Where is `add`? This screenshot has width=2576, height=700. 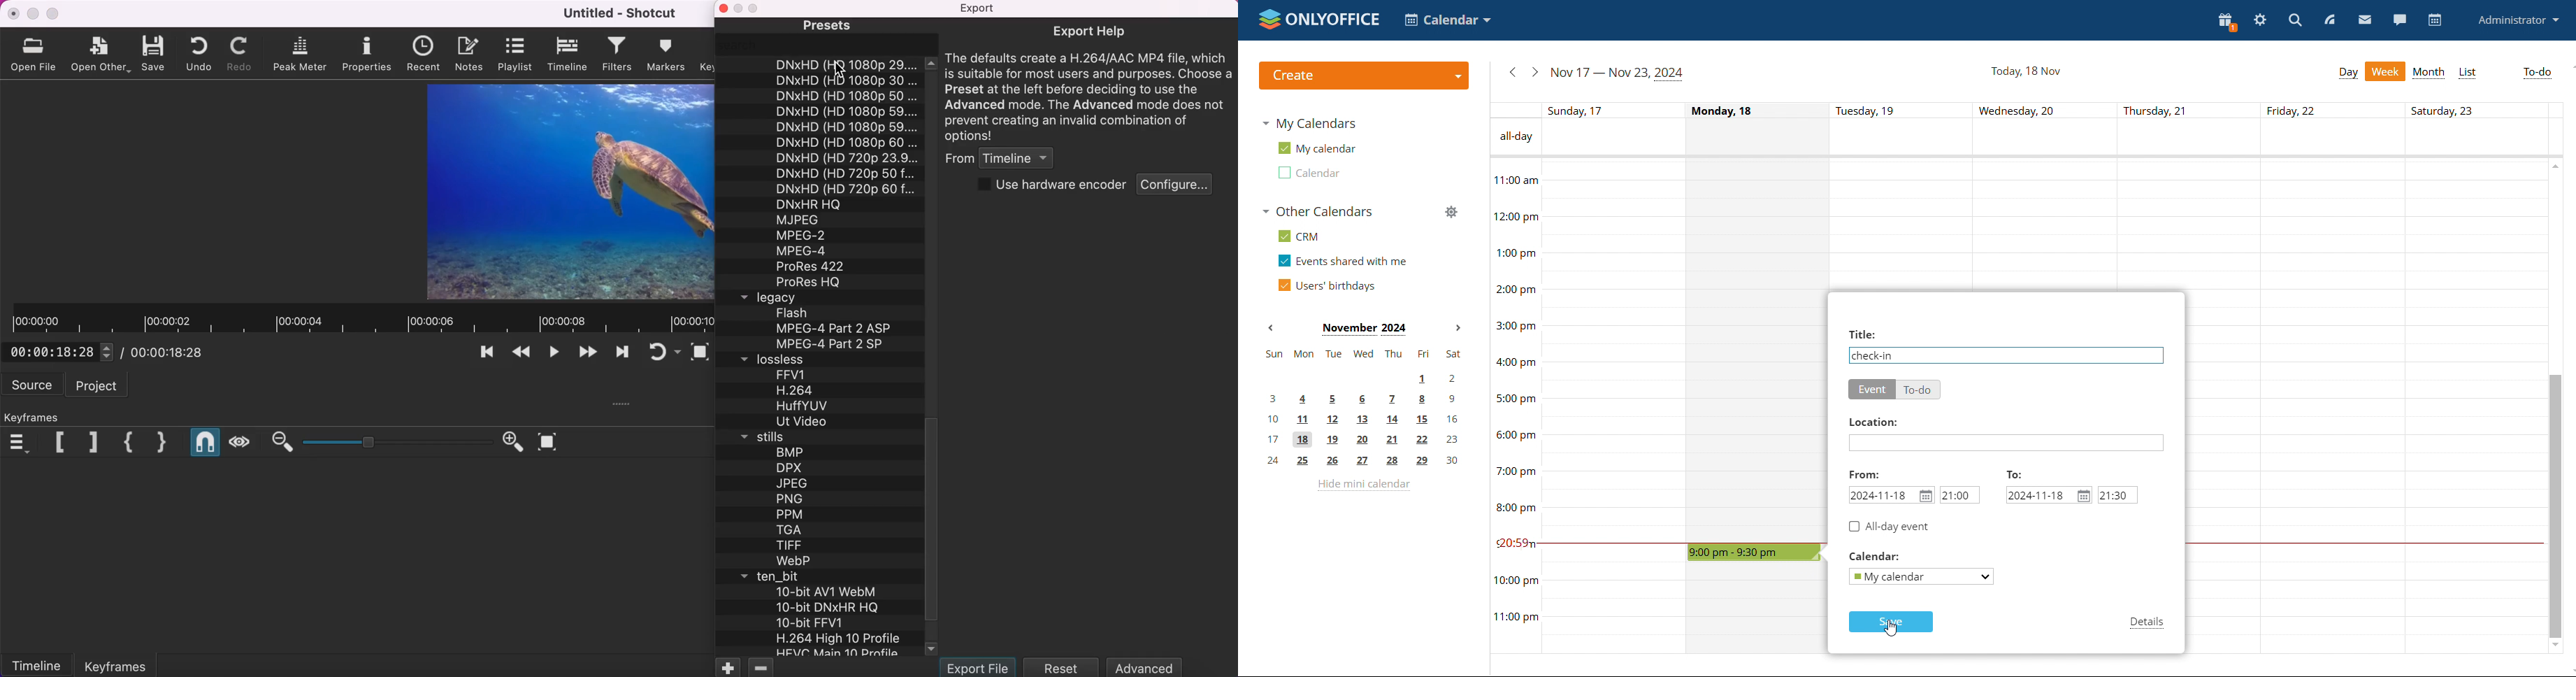
add is located at coordinates (728, 666).